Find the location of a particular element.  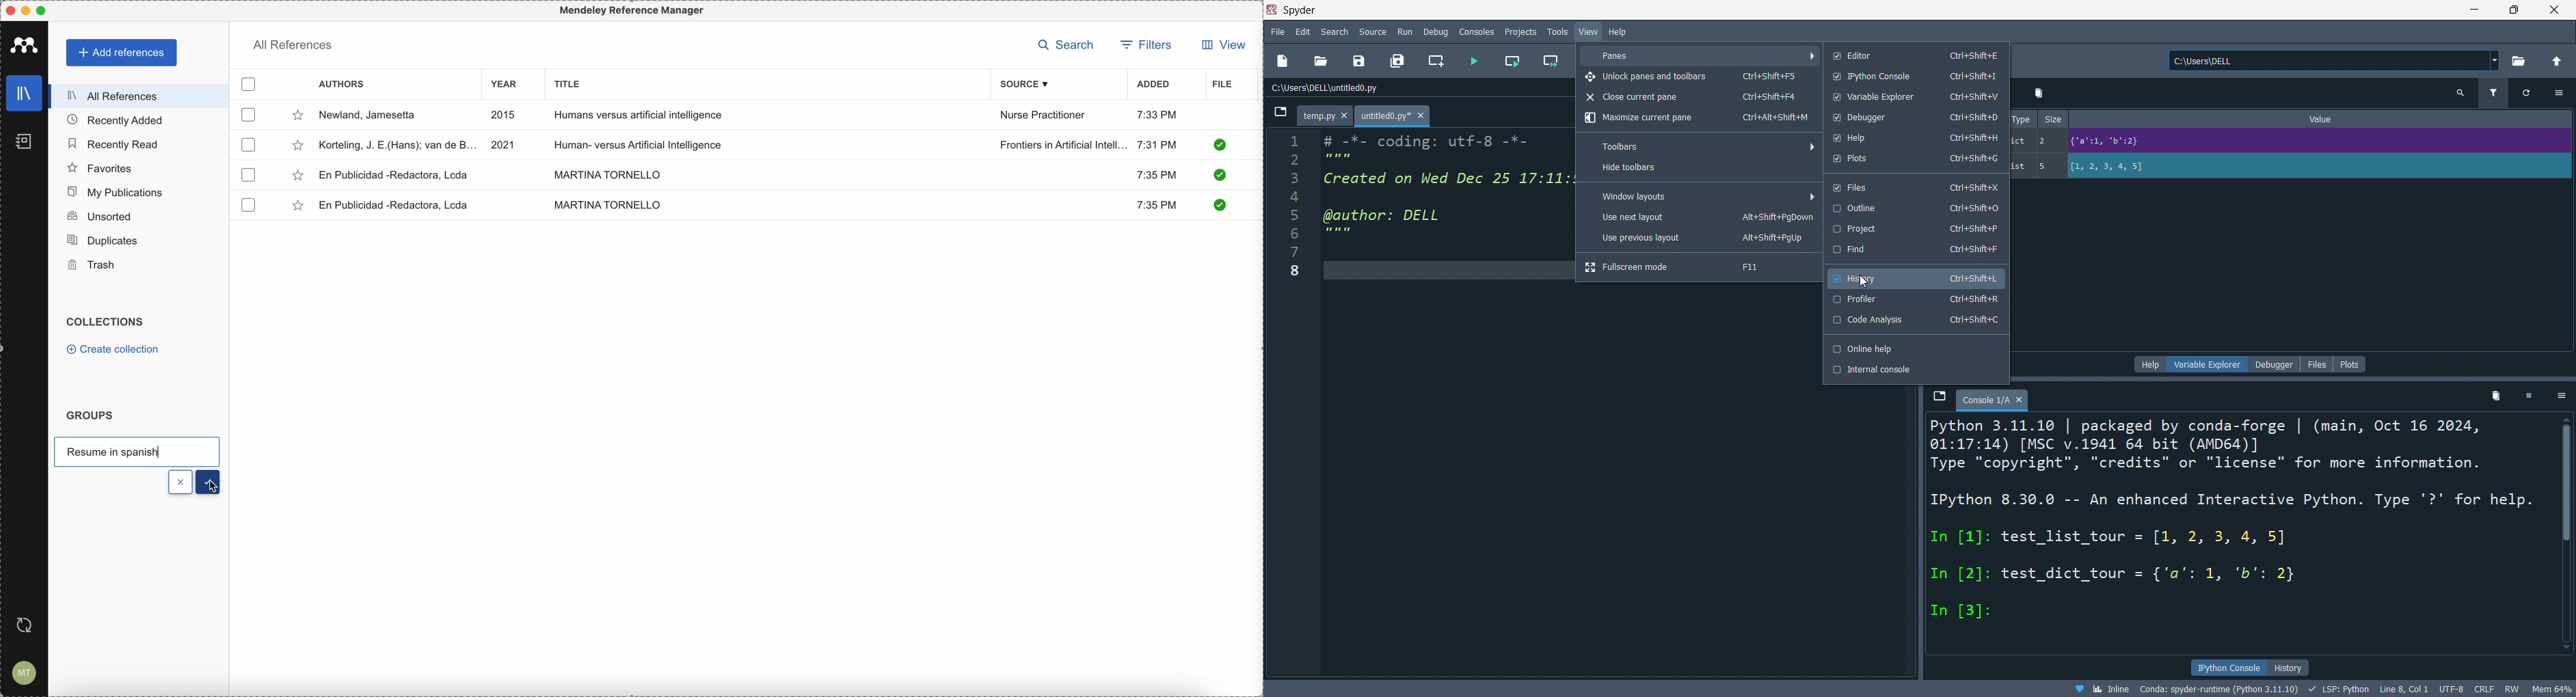

run is located at coordinates (1407, 32).